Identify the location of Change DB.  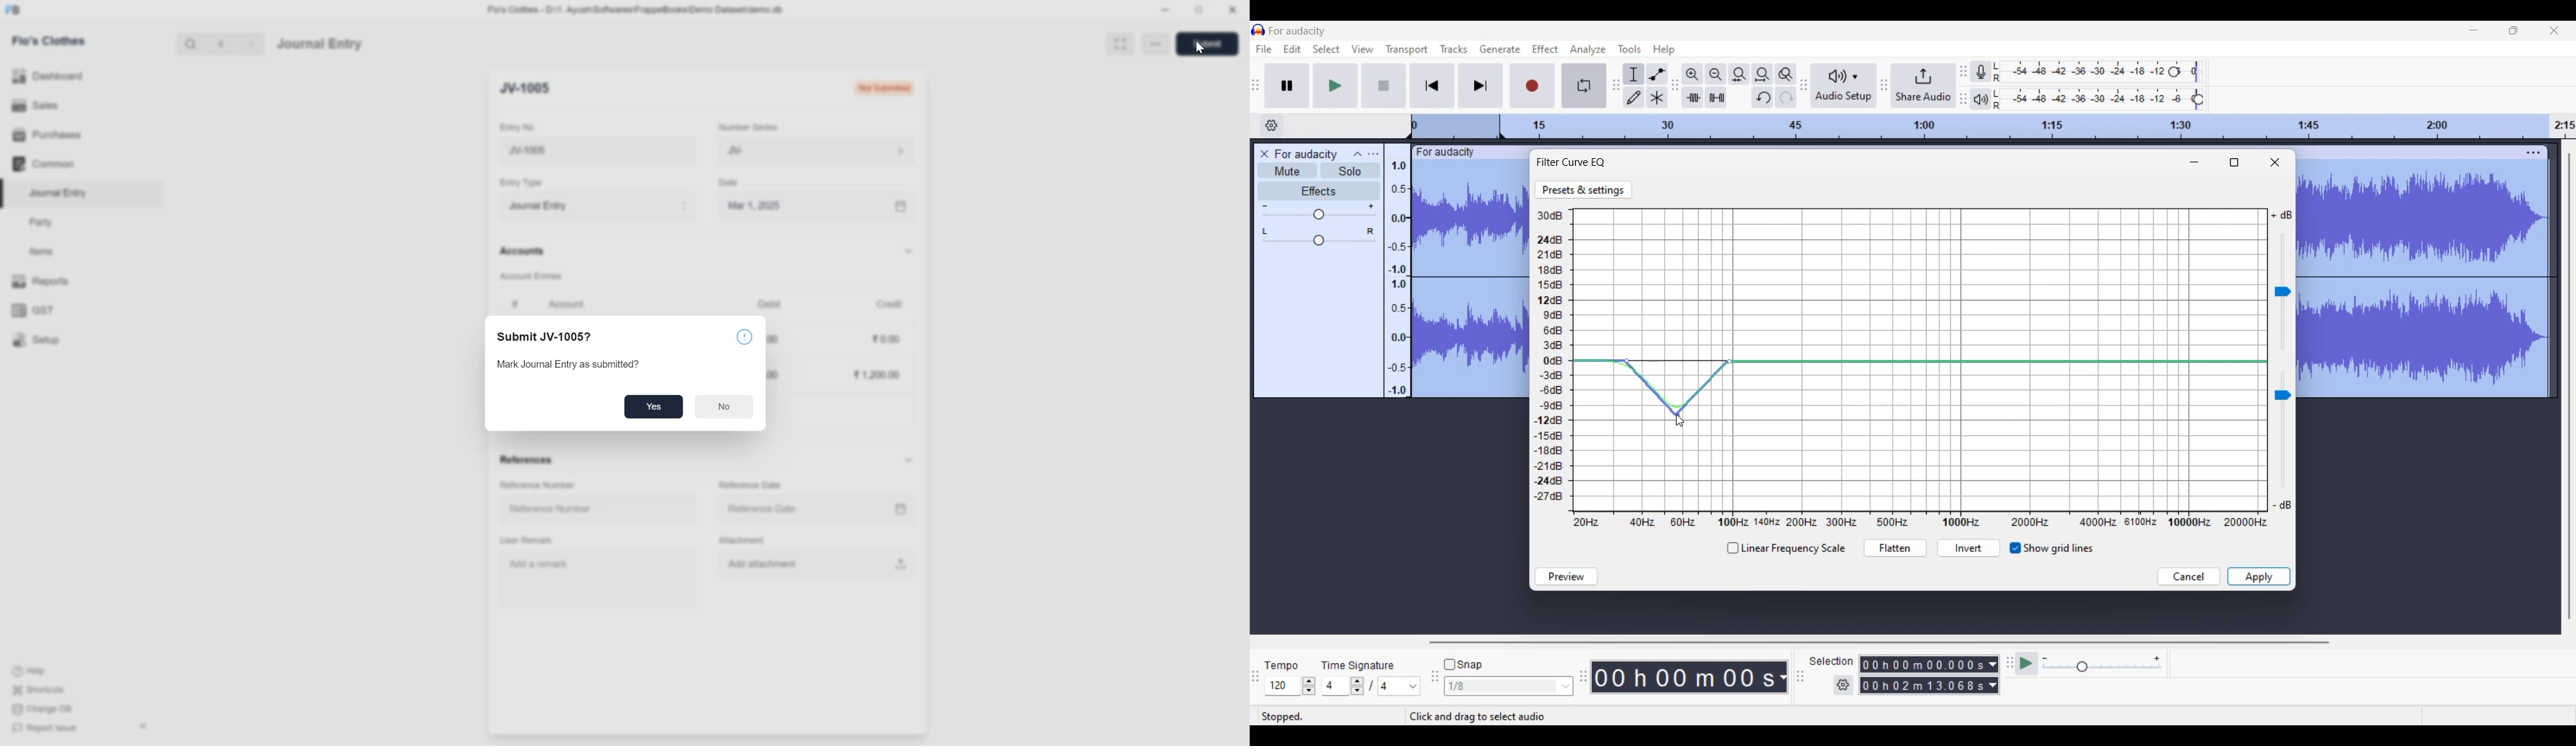
(42, 709).